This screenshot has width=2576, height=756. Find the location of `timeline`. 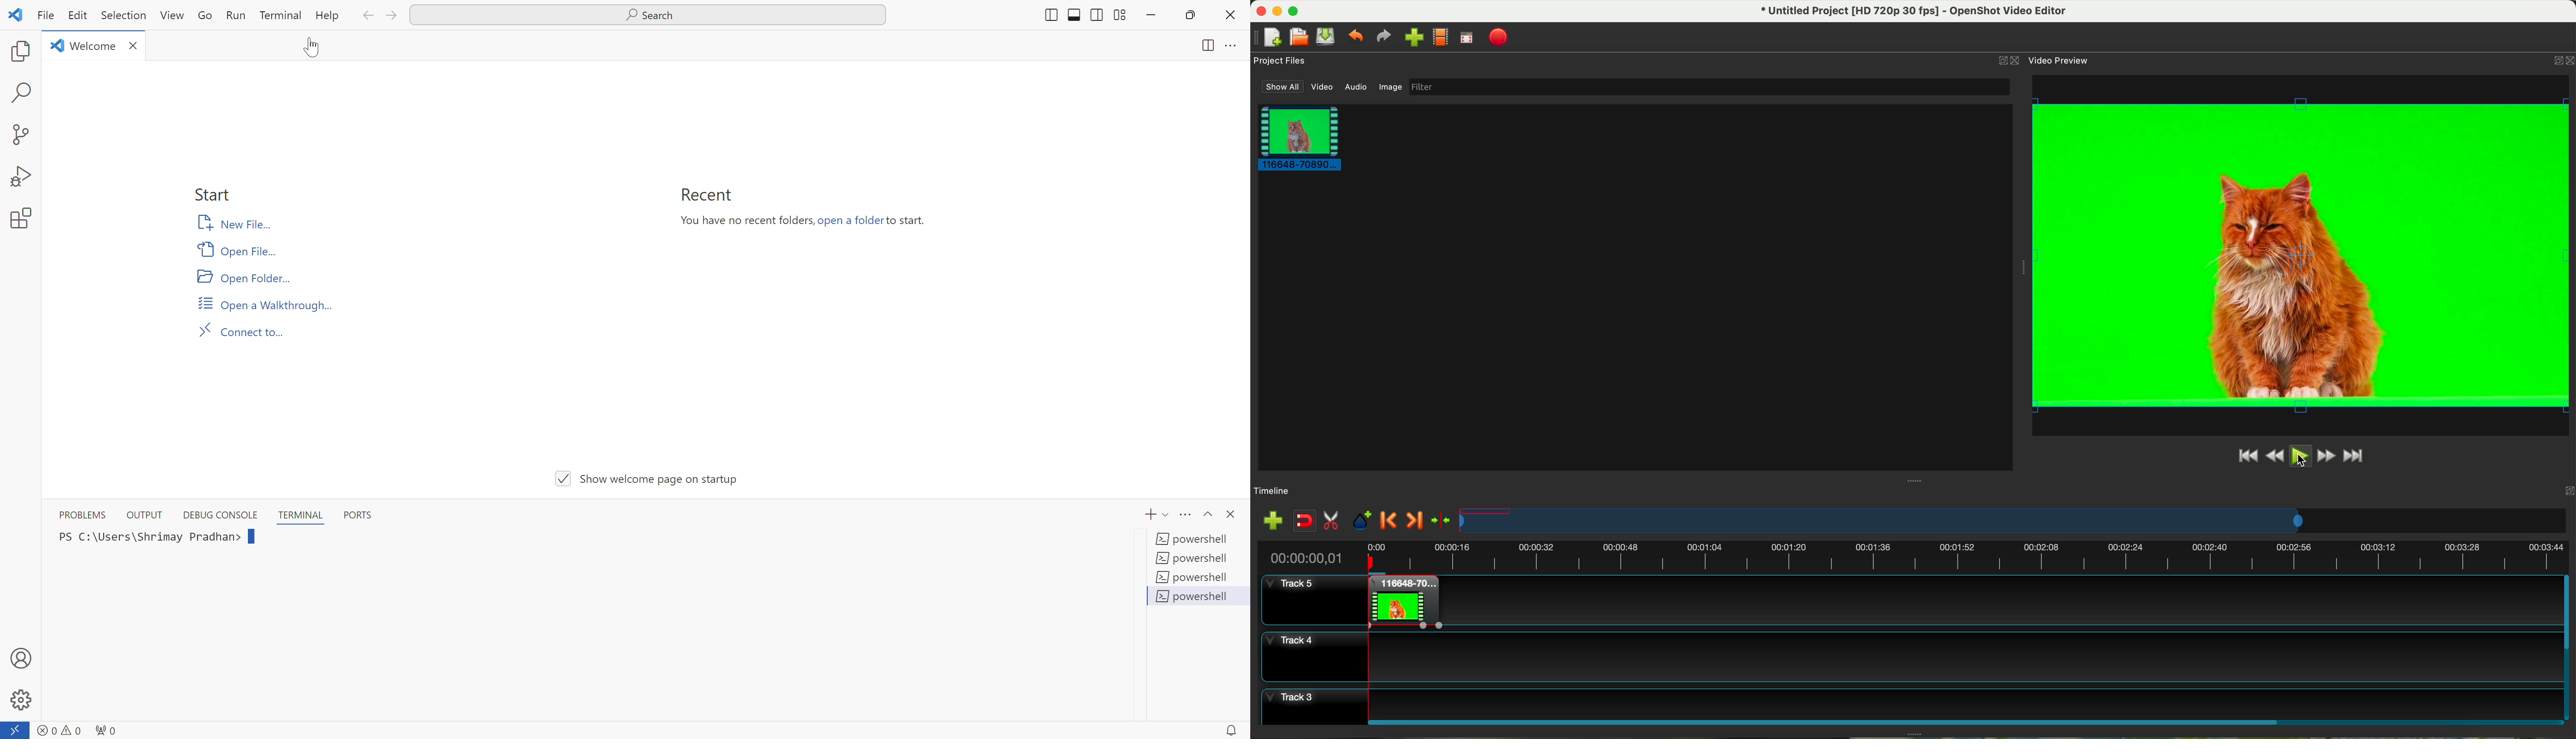

timeline is located at coordinates (1273, 491).